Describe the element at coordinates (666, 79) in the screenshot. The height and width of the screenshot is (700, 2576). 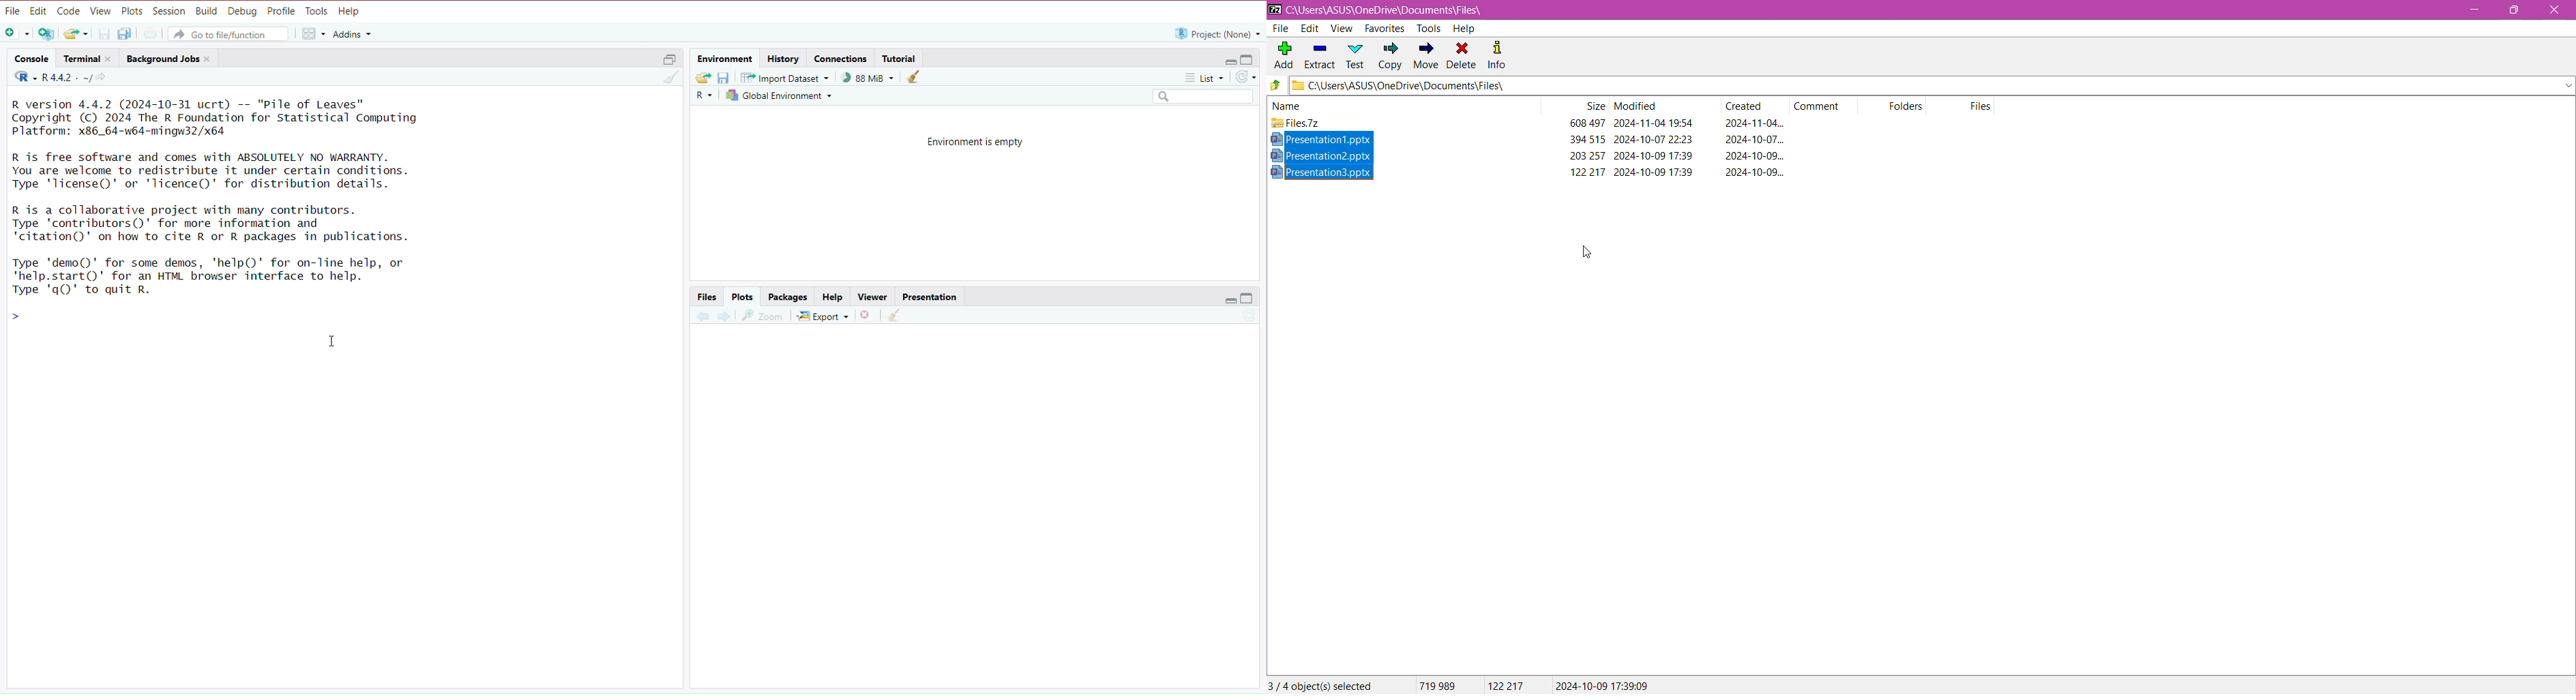
I see `clear console` at that location.